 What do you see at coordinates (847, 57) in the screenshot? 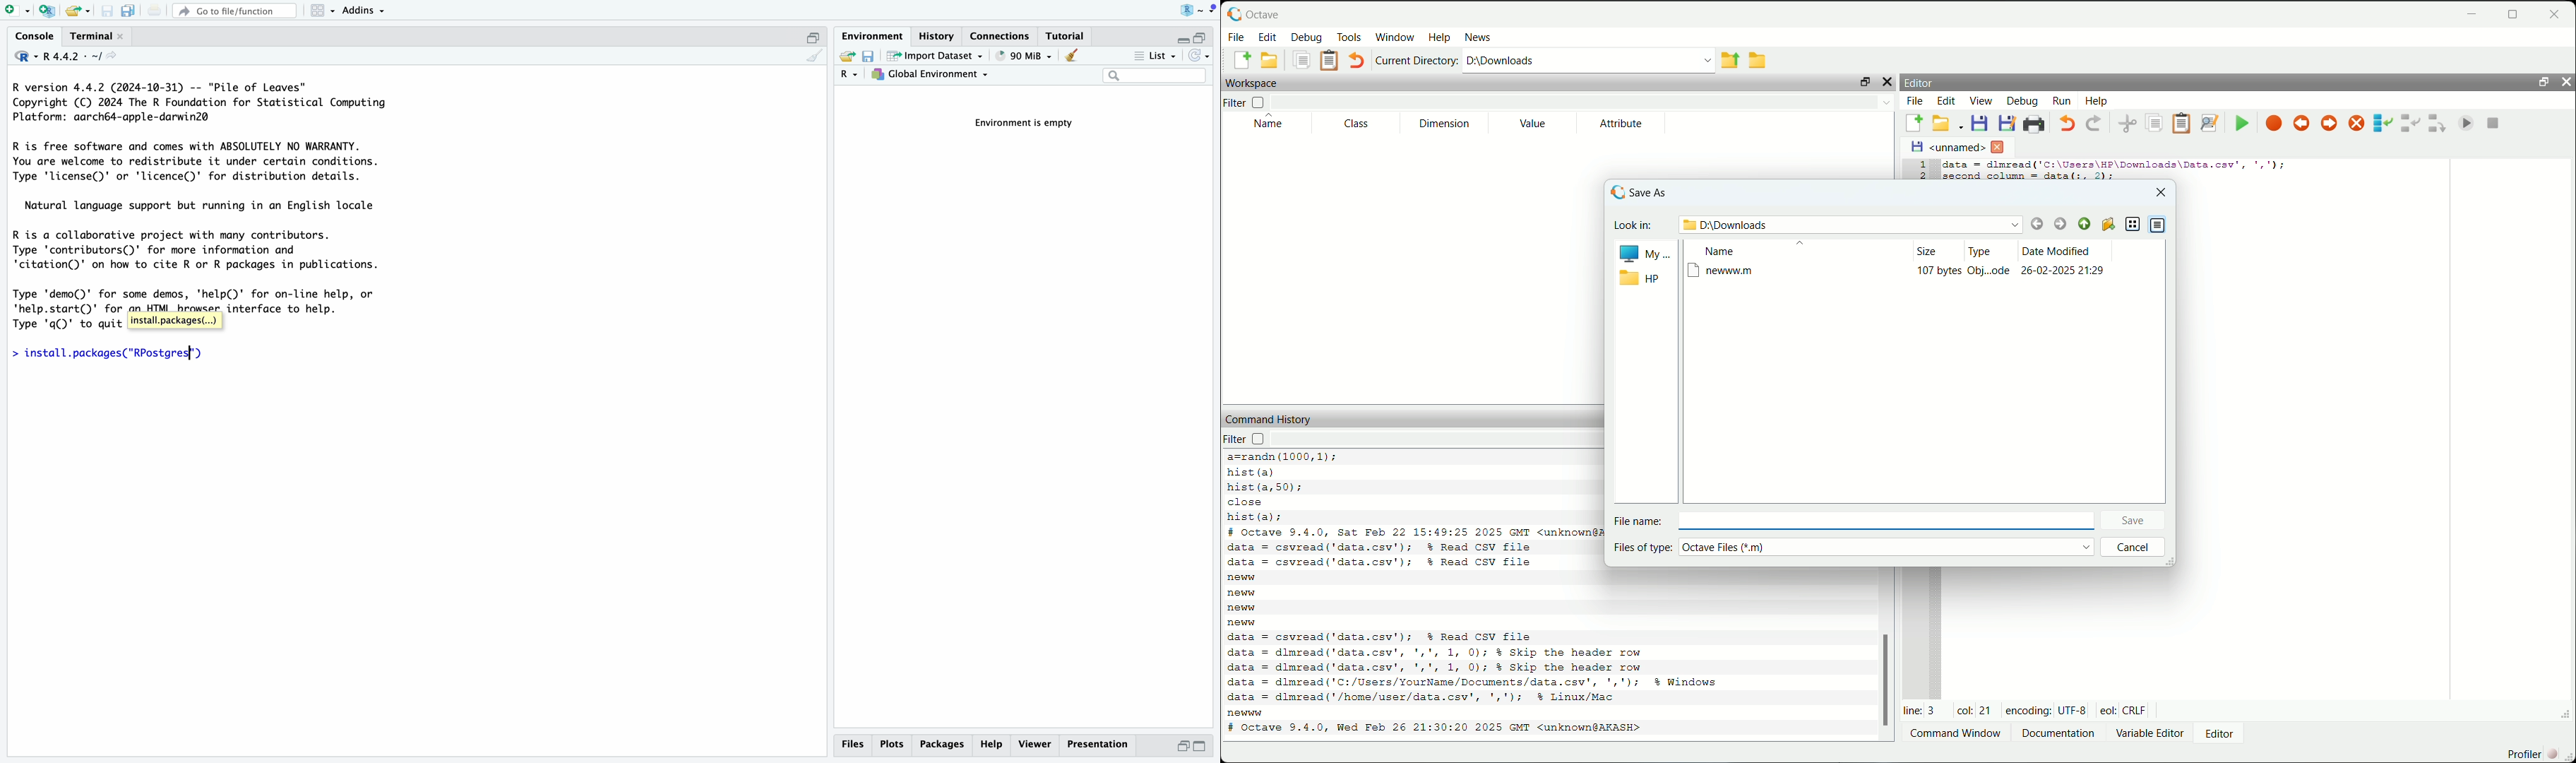
I see `load workspace` at bounding box center [847, 57].